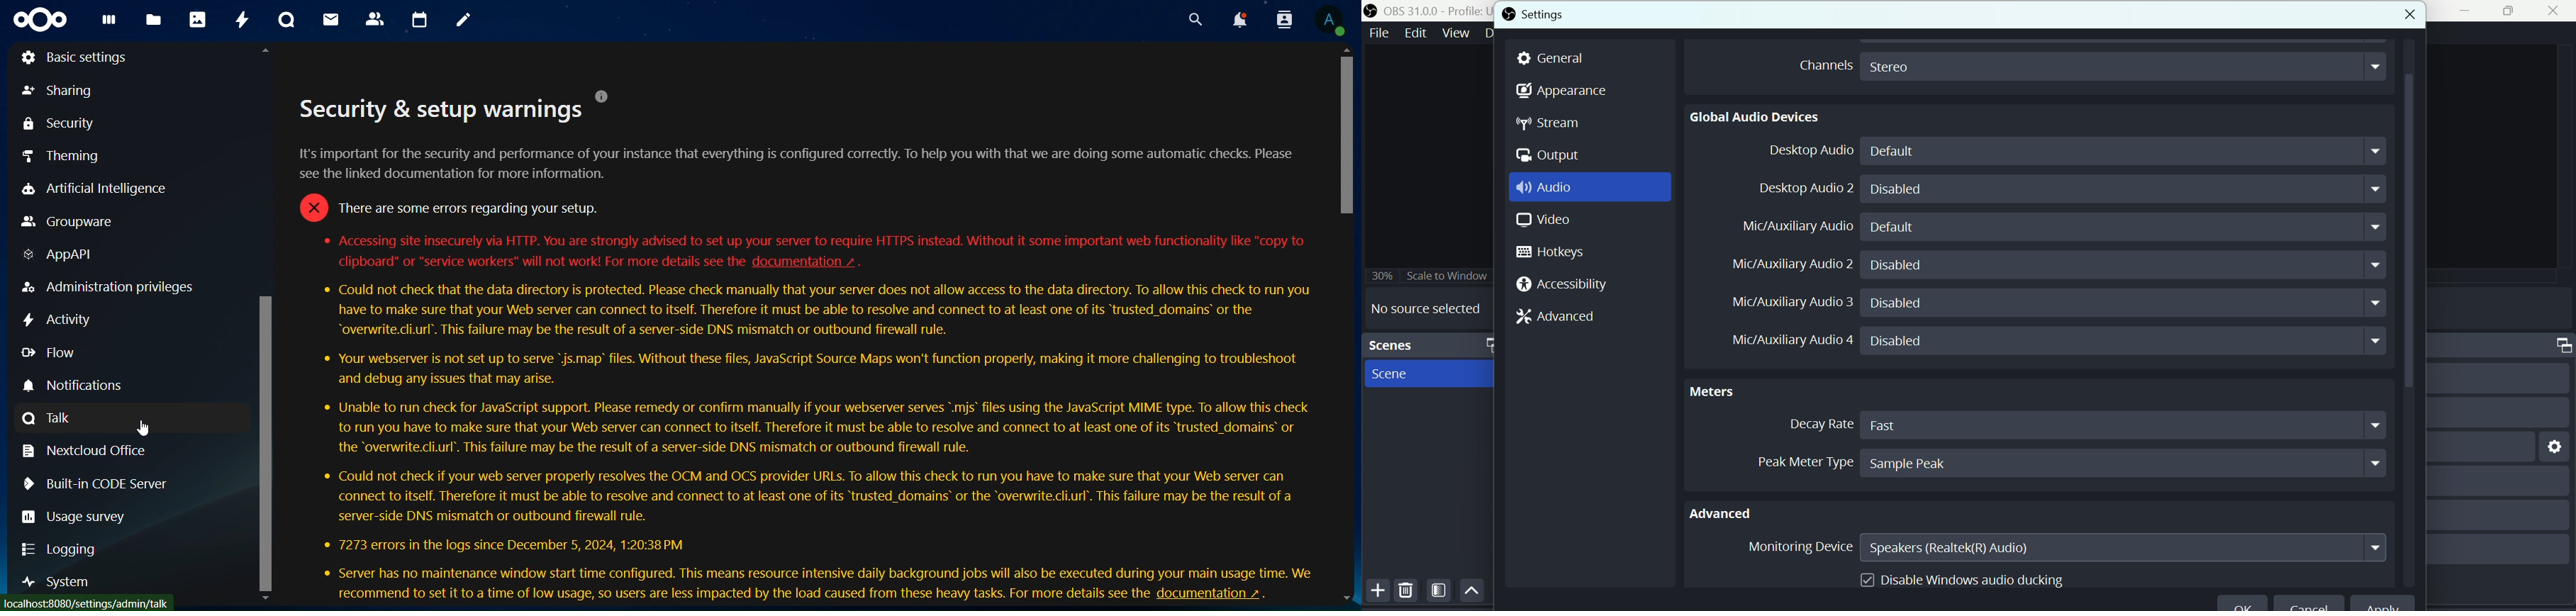 This screenshot has width=2576, height=616. I want to click on photos, so click(199, 20).